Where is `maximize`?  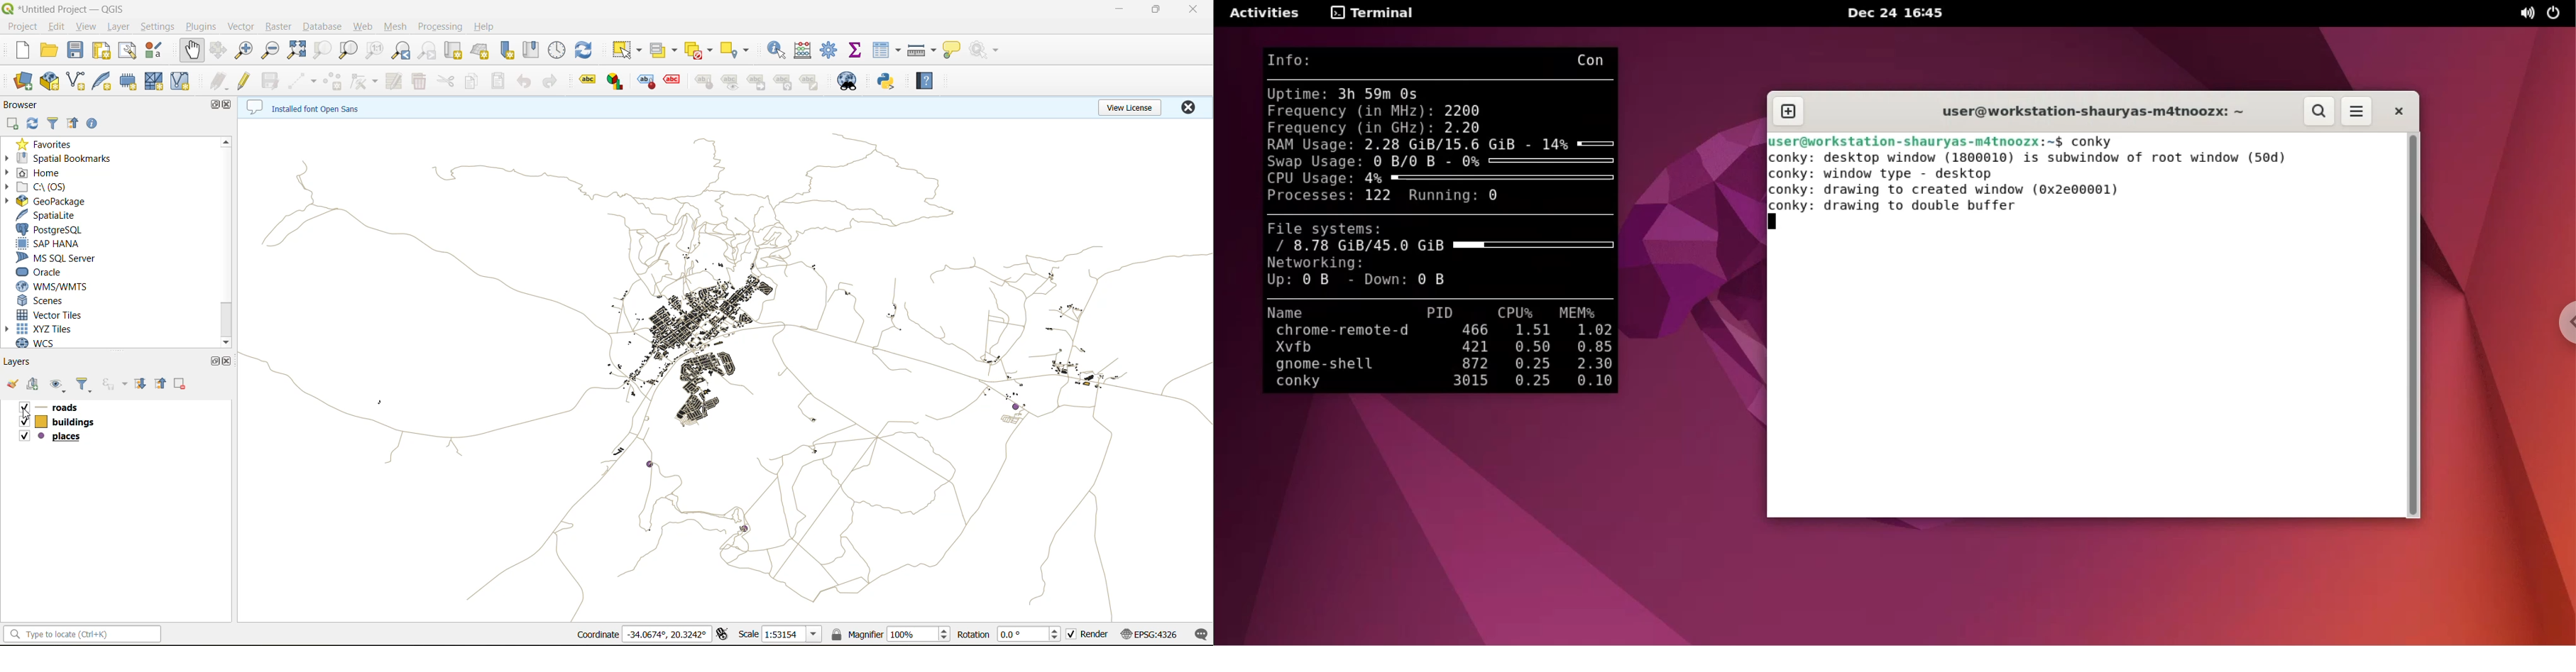
maximize is located at coordinates (217, 360).